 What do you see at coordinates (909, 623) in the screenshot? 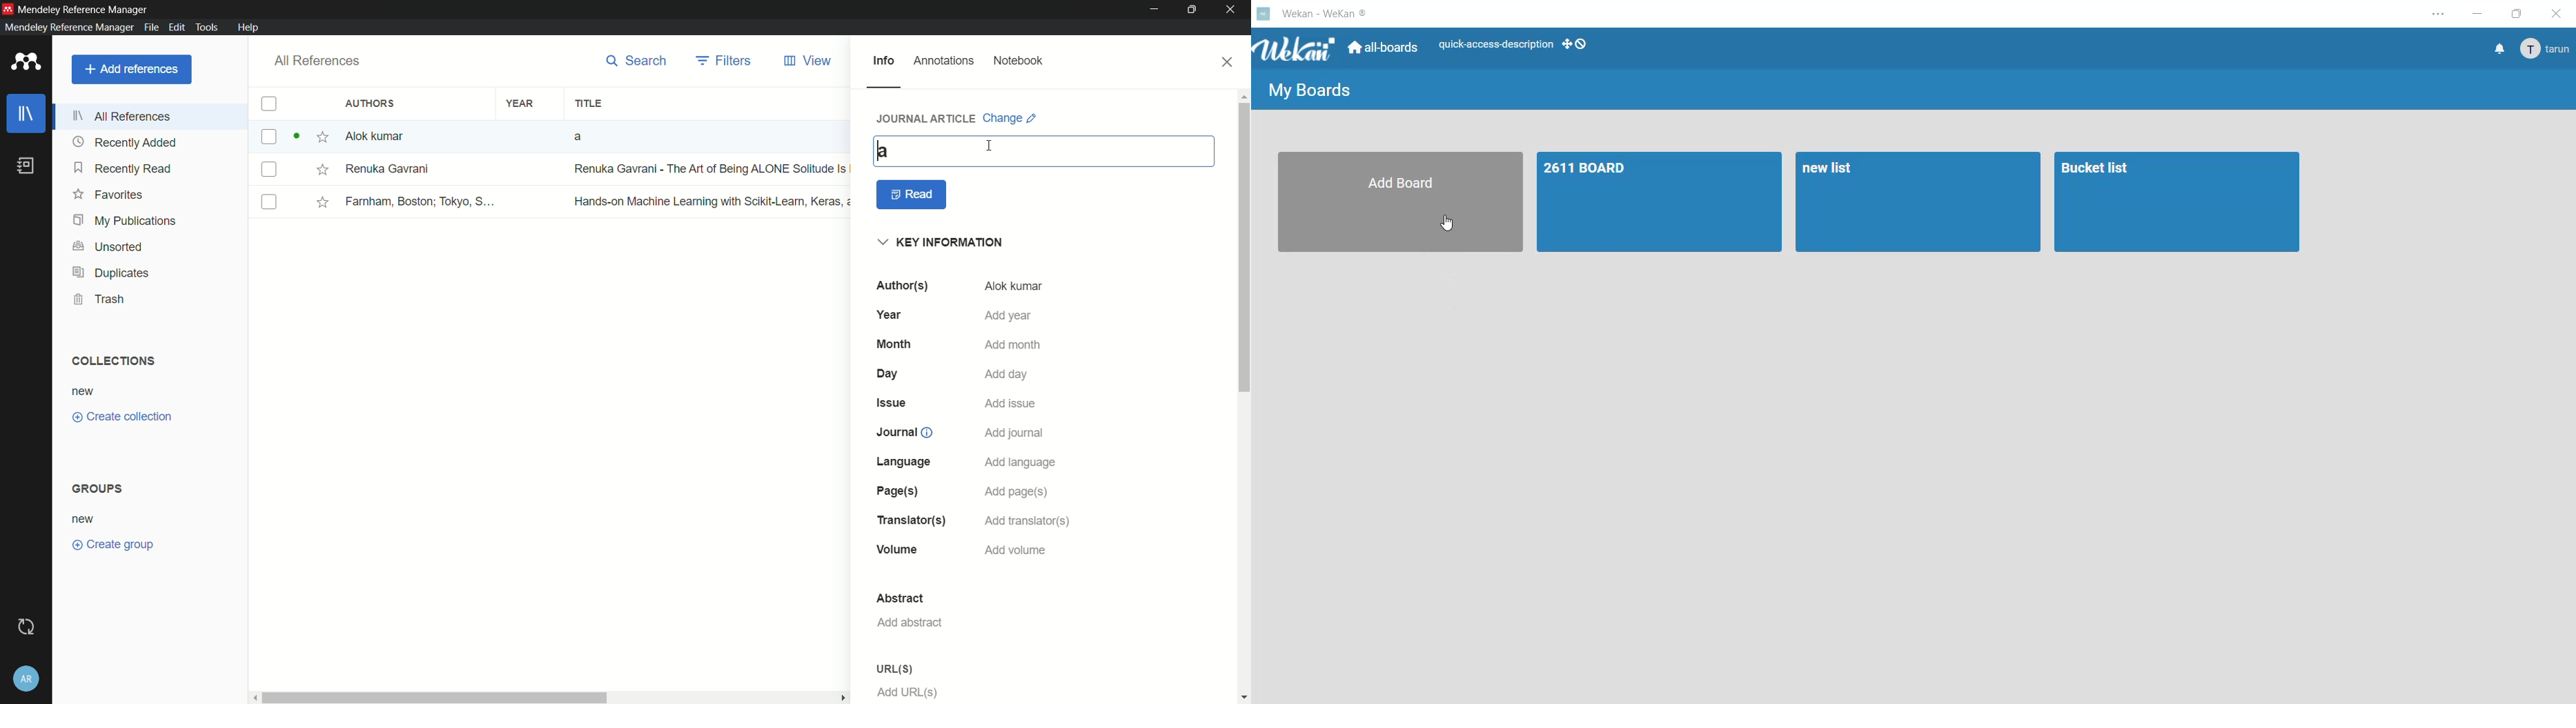
I see `add abstract` at bounding box center [909, 623].